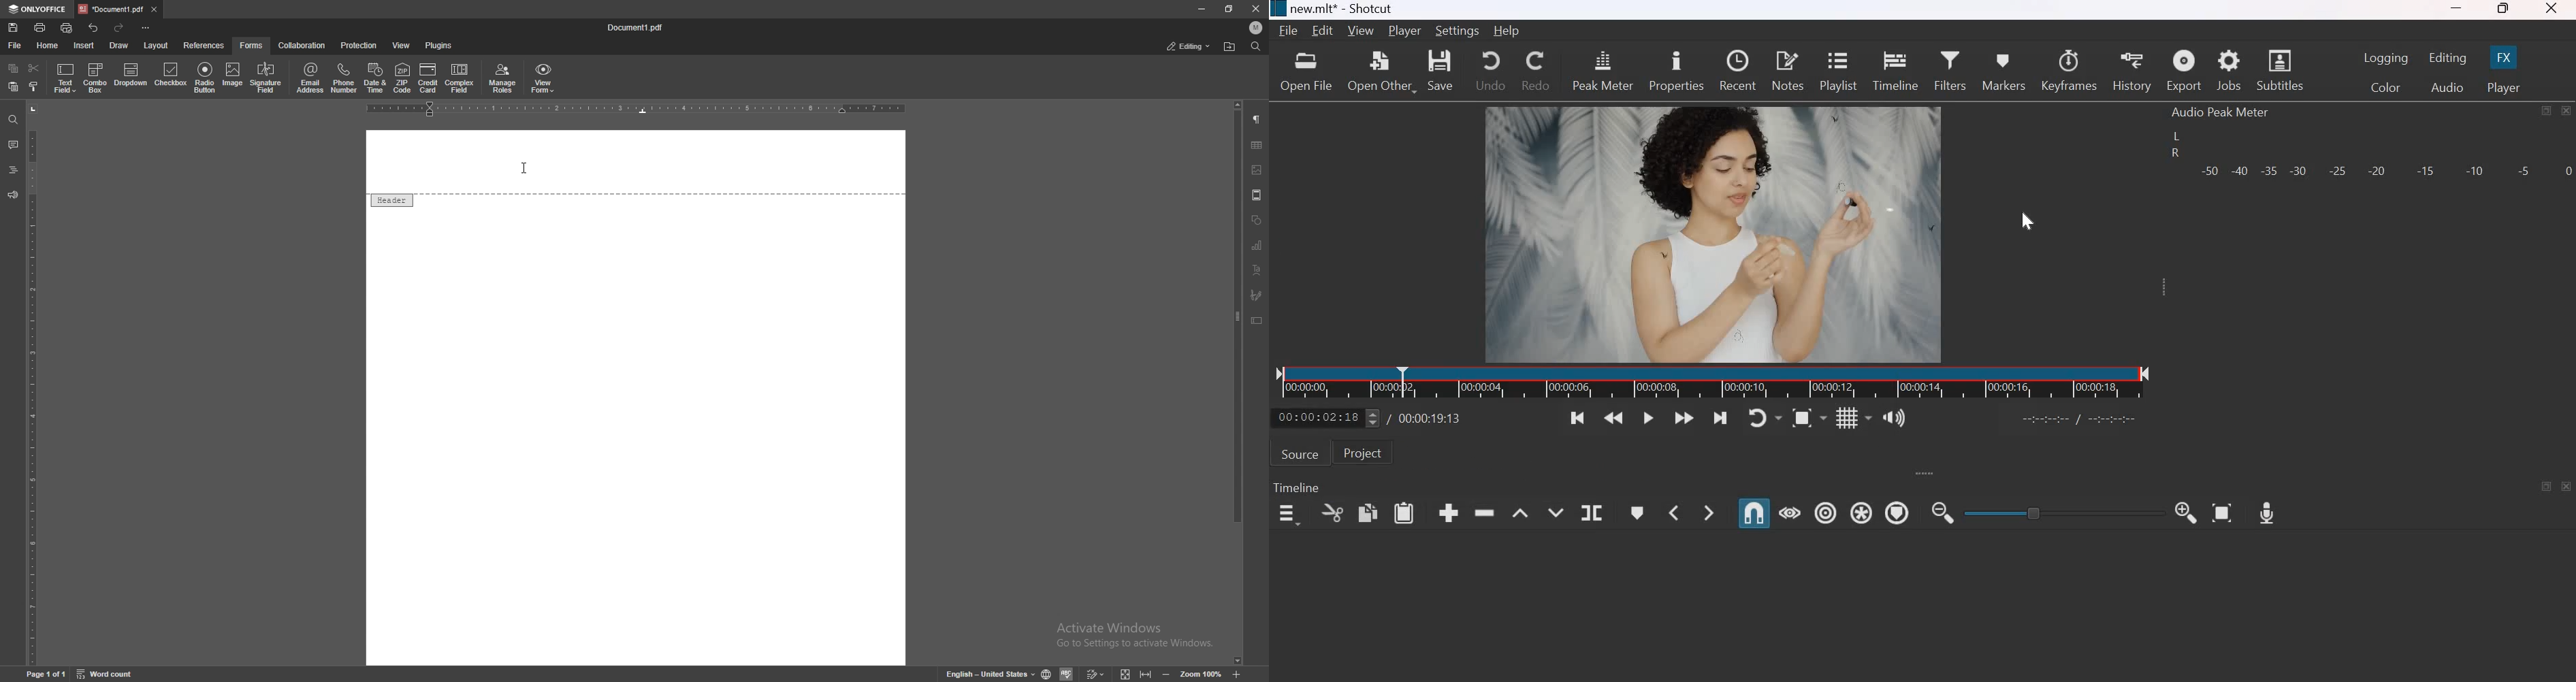 This screenshot has width=2576, height=700. I want to click on print, so click(41, 27).